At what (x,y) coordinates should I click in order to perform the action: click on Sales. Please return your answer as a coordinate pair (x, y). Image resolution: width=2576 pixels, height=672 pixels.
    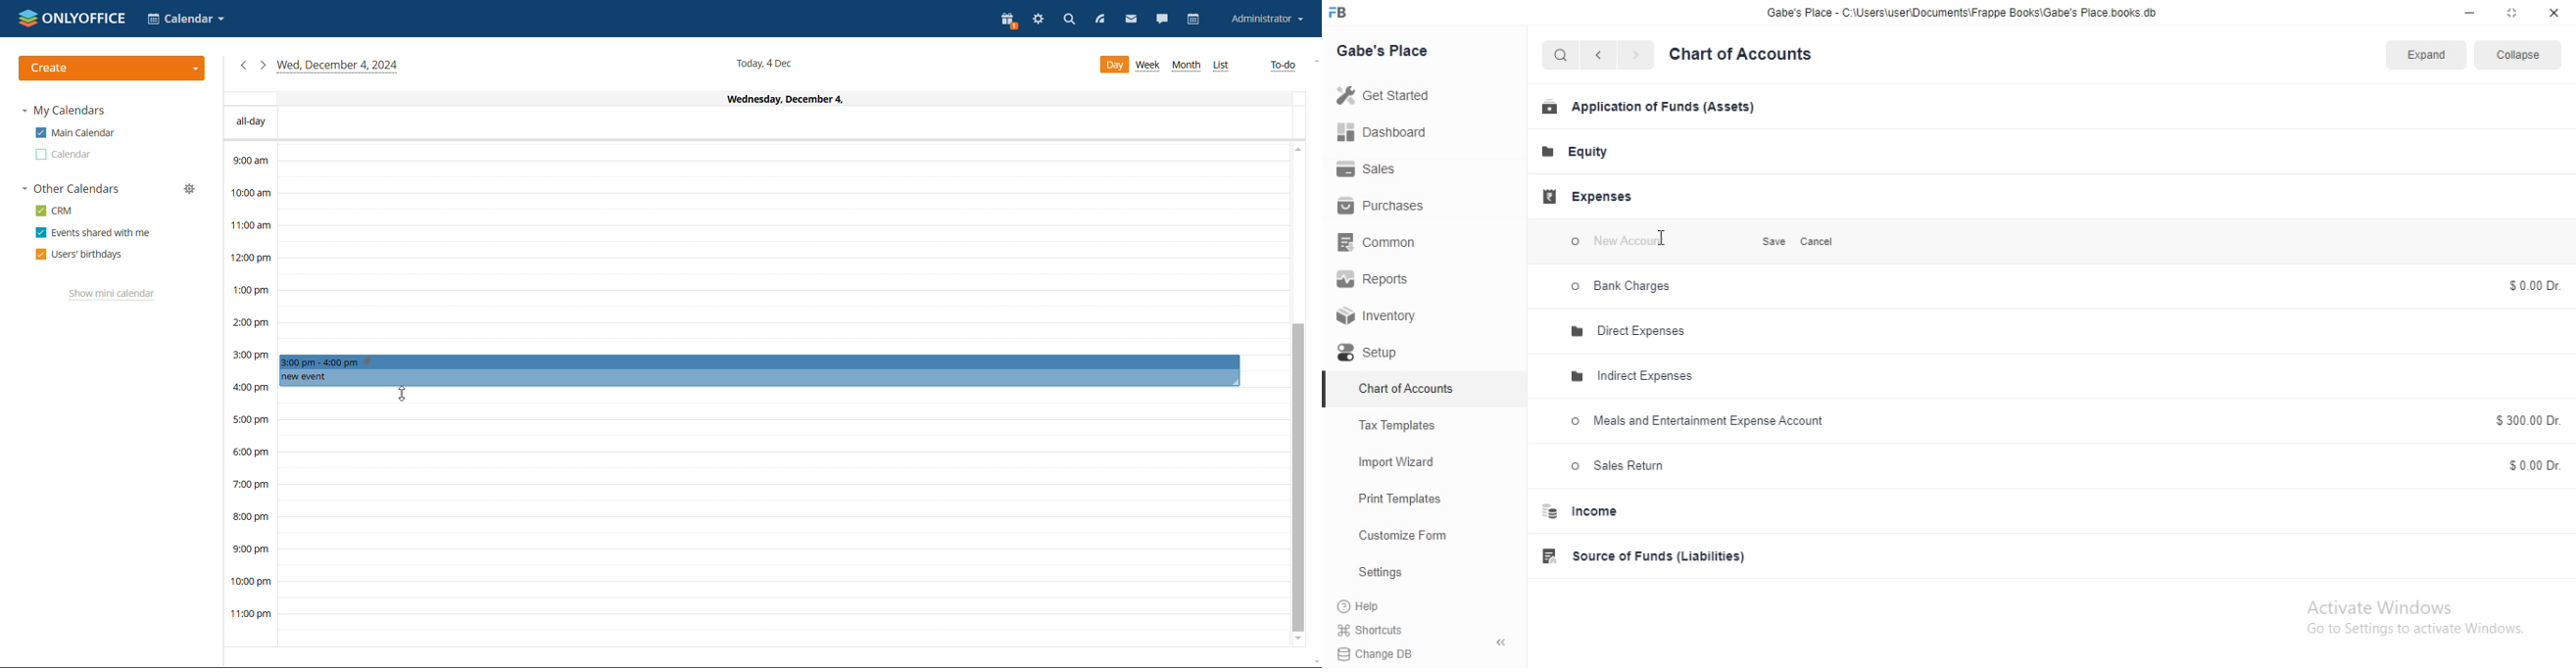
    Looking at the image, I should click on (1371, 169).